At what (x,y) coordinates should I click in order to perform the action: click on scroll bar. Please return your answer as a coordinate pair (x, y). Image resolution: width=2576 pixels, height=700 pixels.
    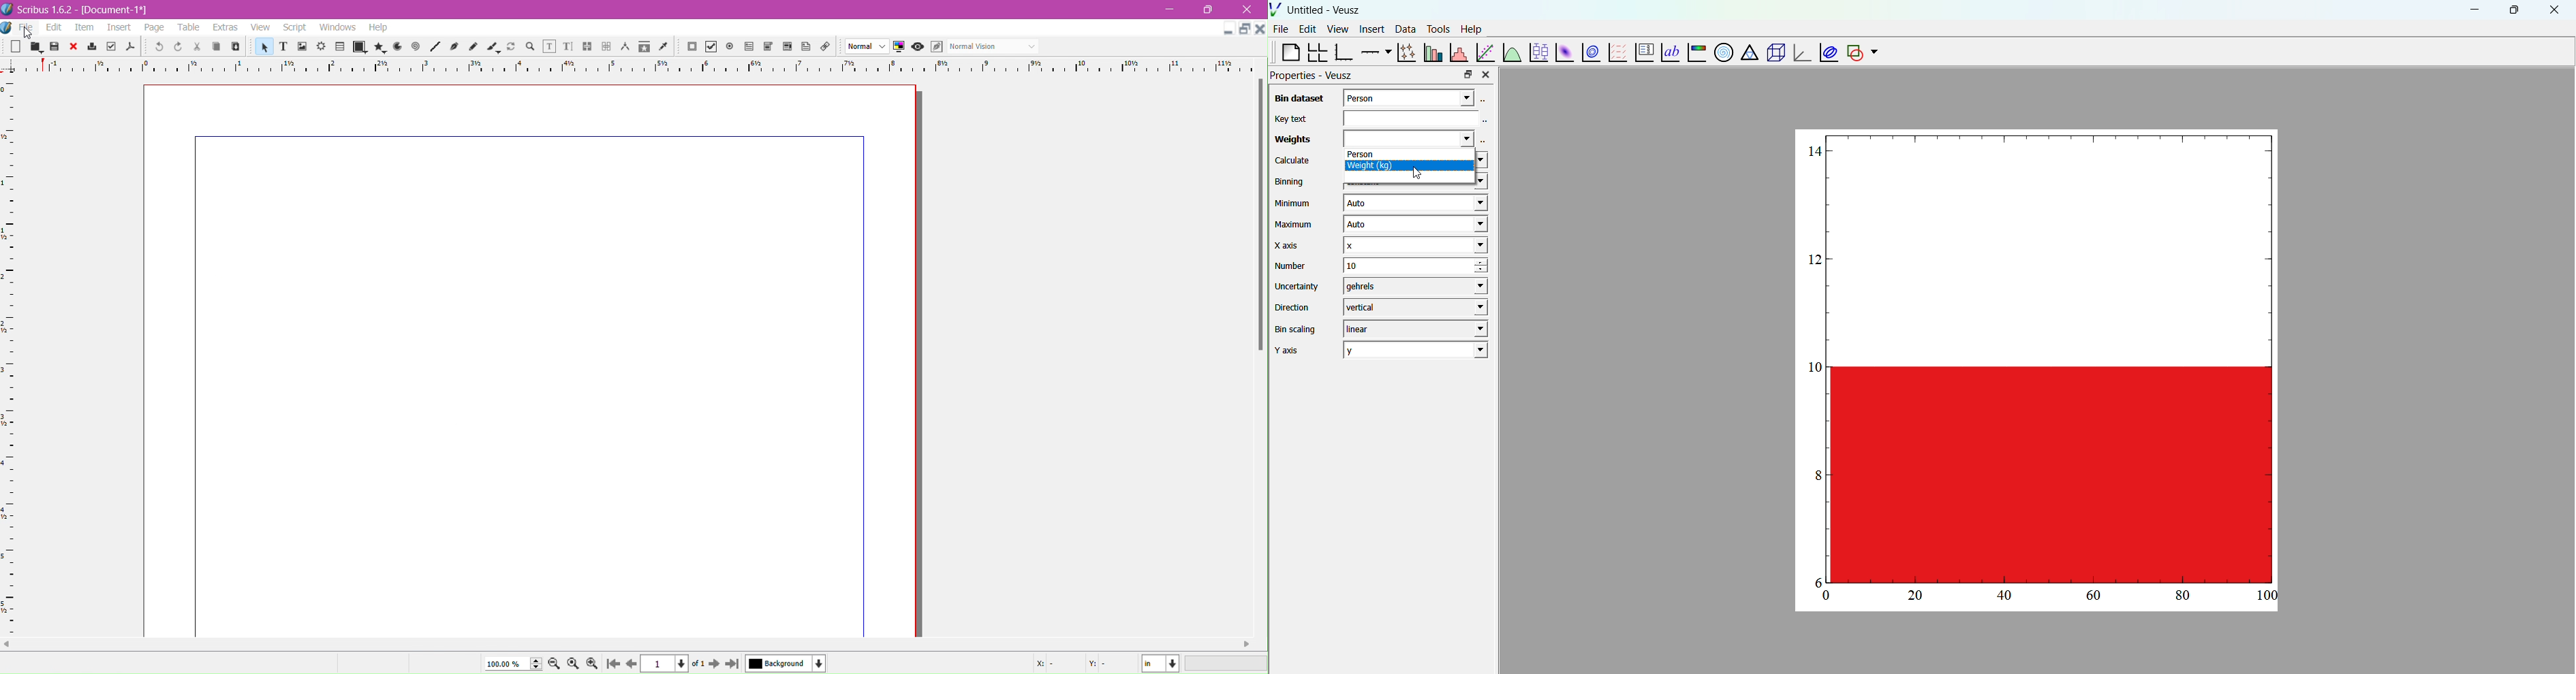
    Looking at the image, I should click on (1260, 215).